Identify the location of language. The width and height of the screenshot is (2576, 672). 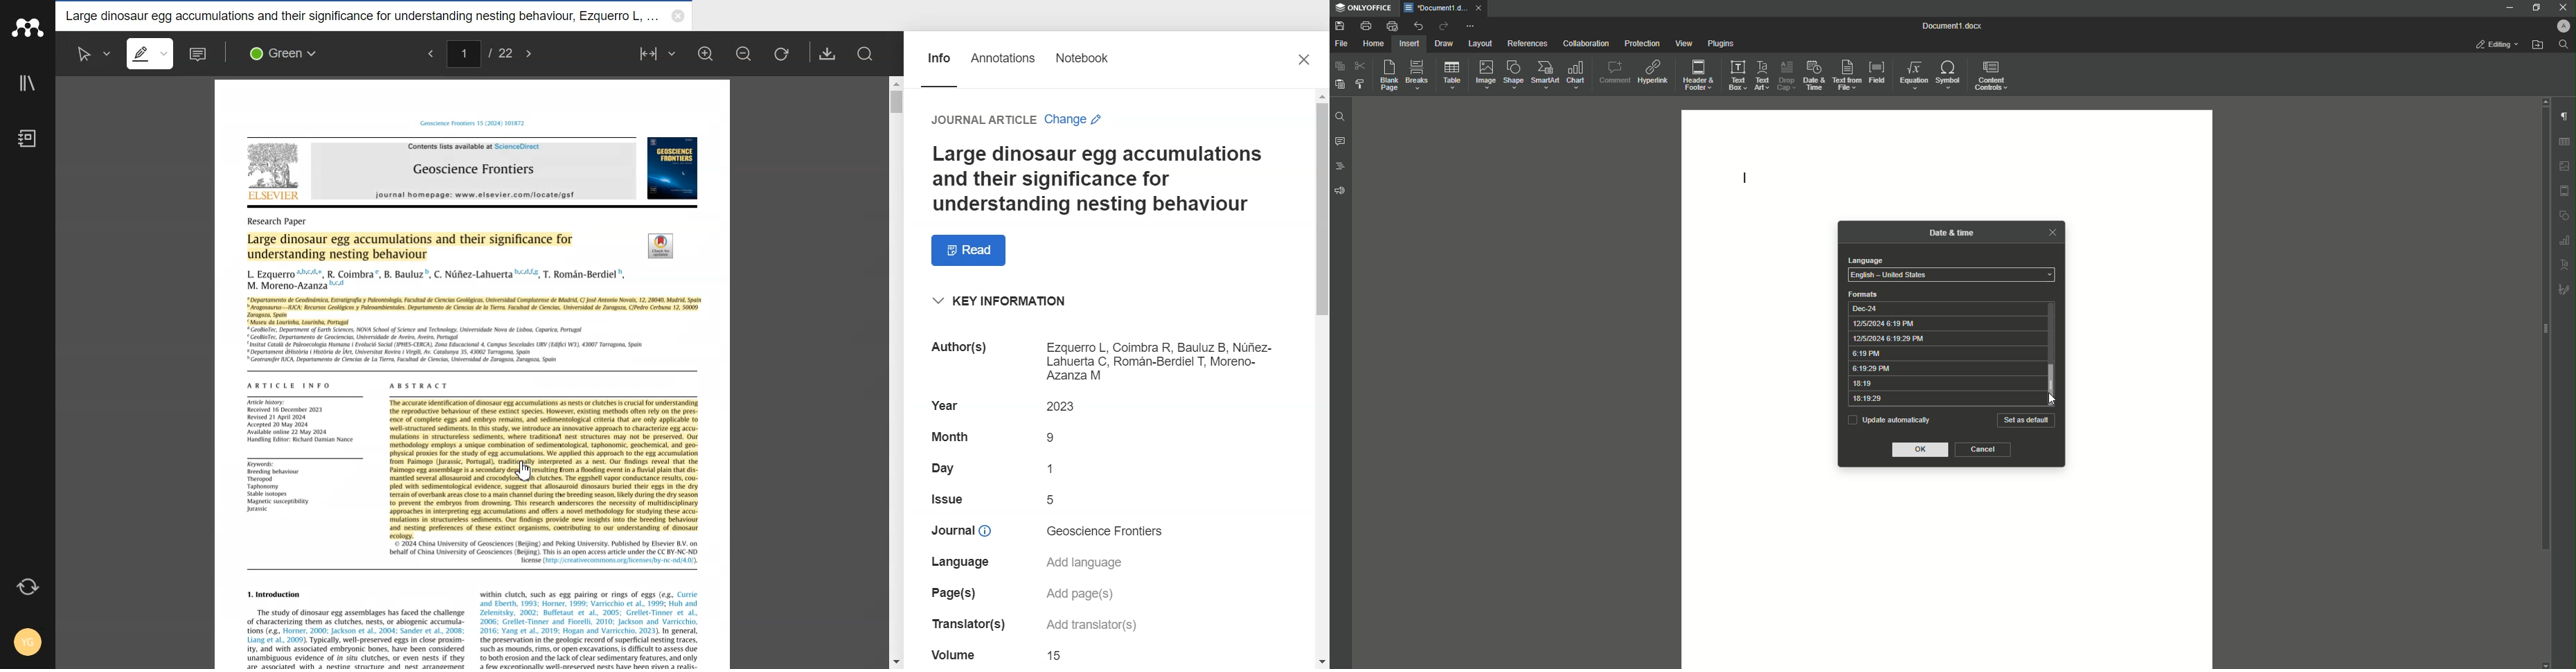
(1864, 260).